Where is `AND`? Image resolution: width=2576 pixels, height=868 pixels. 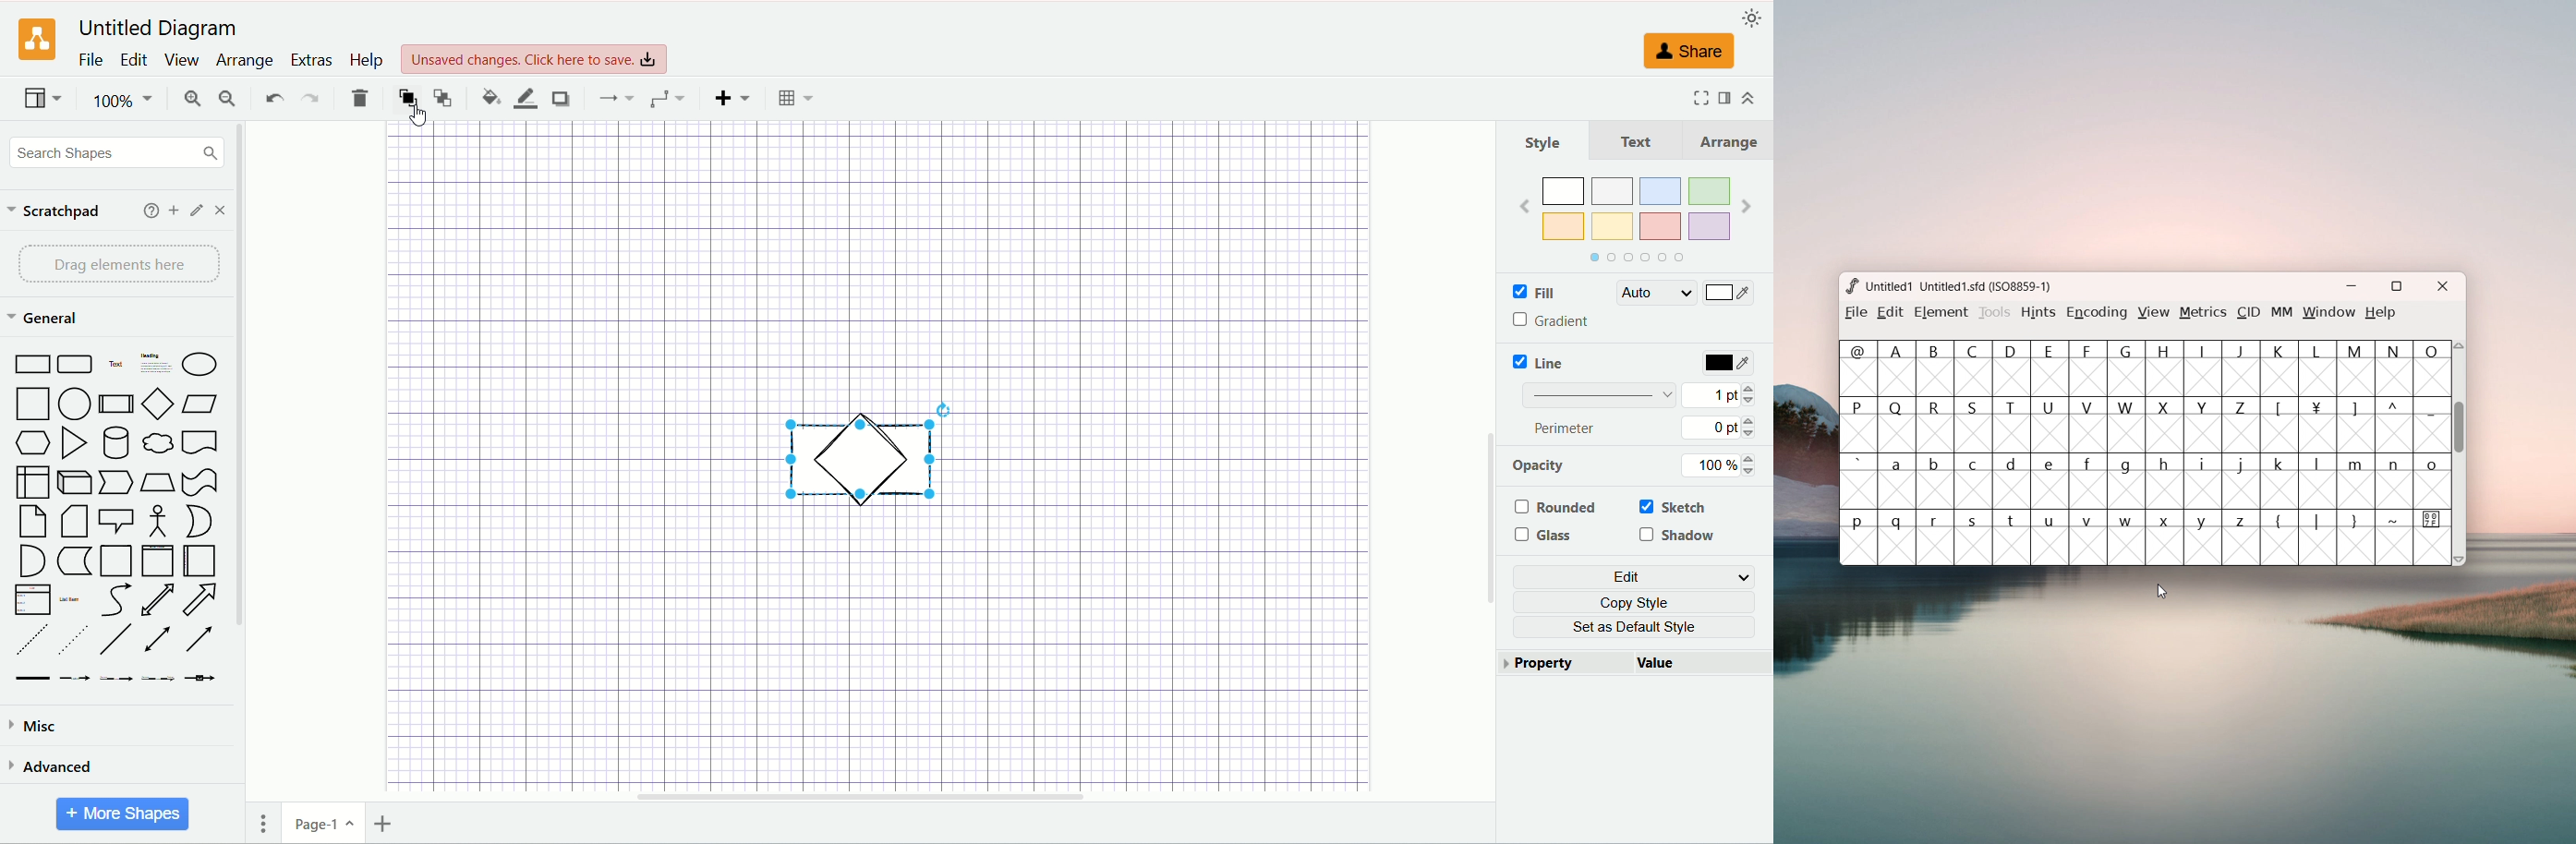 AND is located at coordinates (31, 561).